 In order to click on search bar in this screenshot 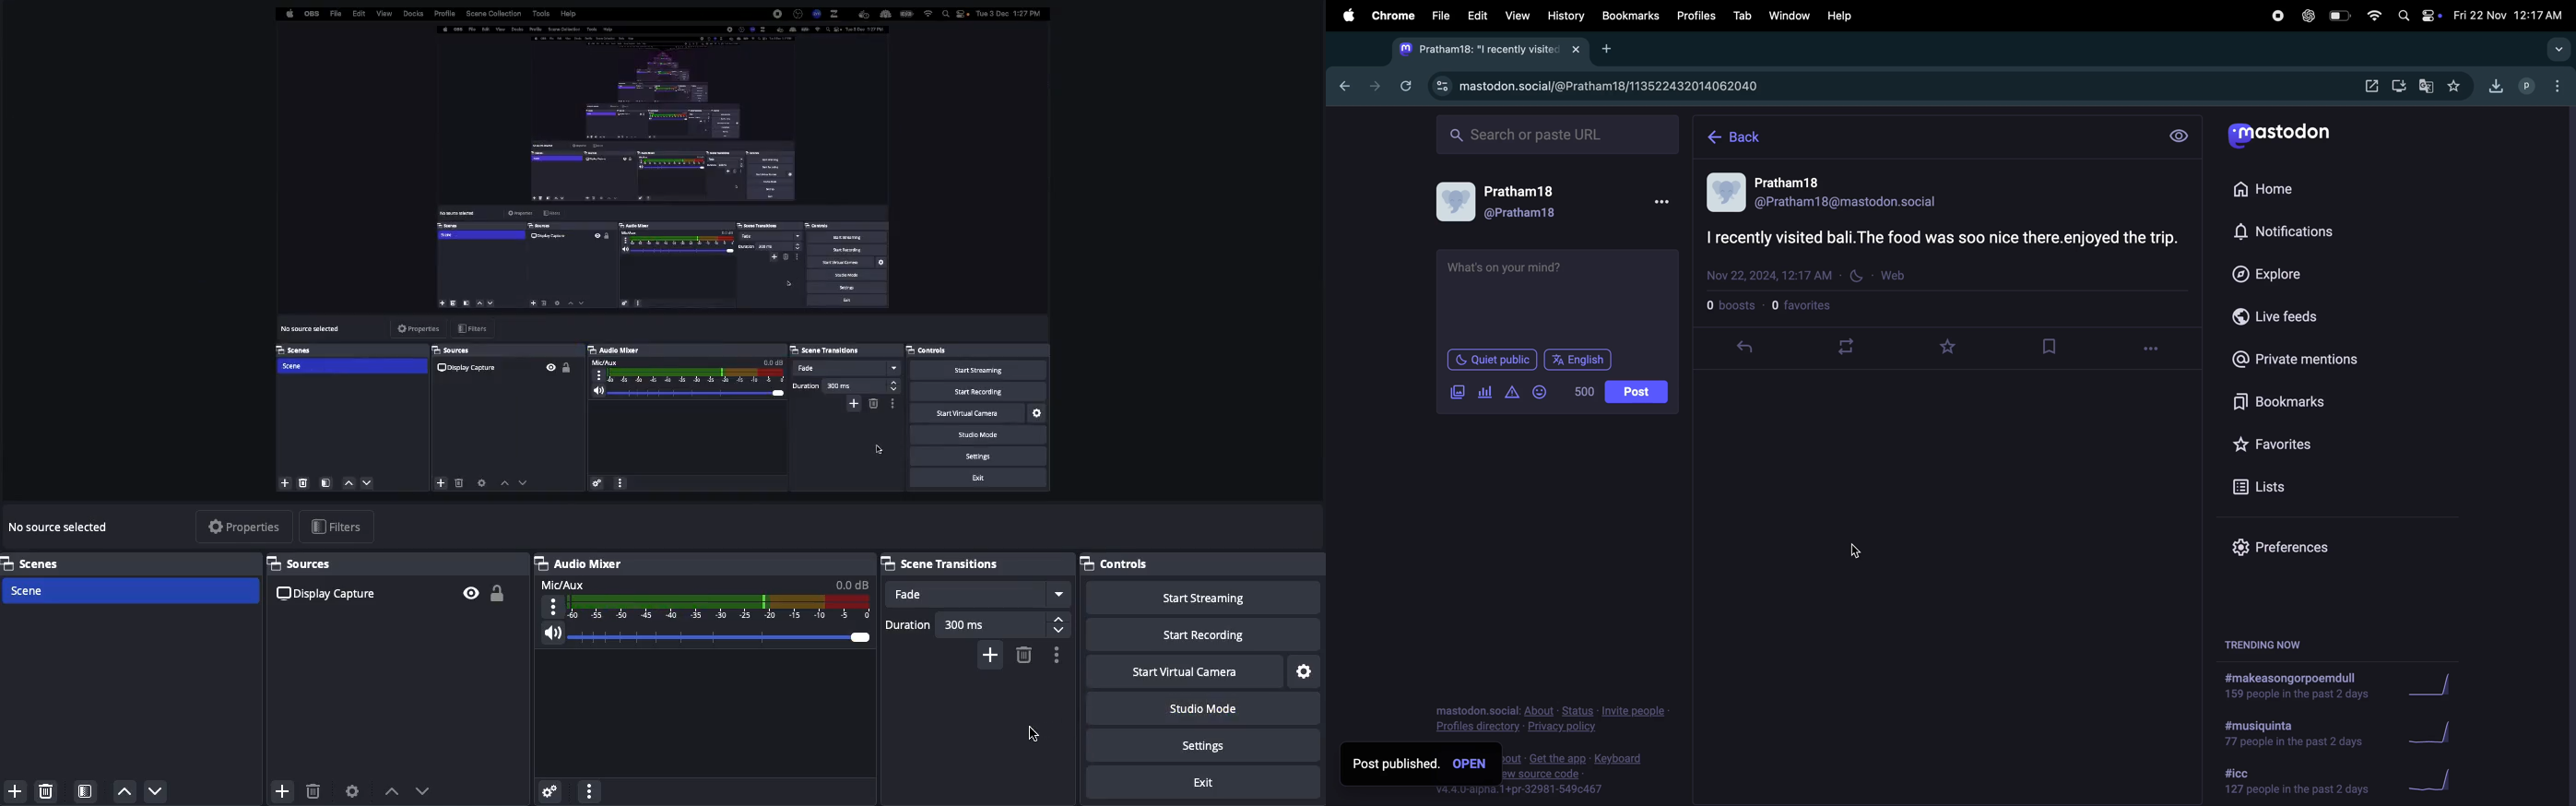, I will do `click(1557, 135)`.